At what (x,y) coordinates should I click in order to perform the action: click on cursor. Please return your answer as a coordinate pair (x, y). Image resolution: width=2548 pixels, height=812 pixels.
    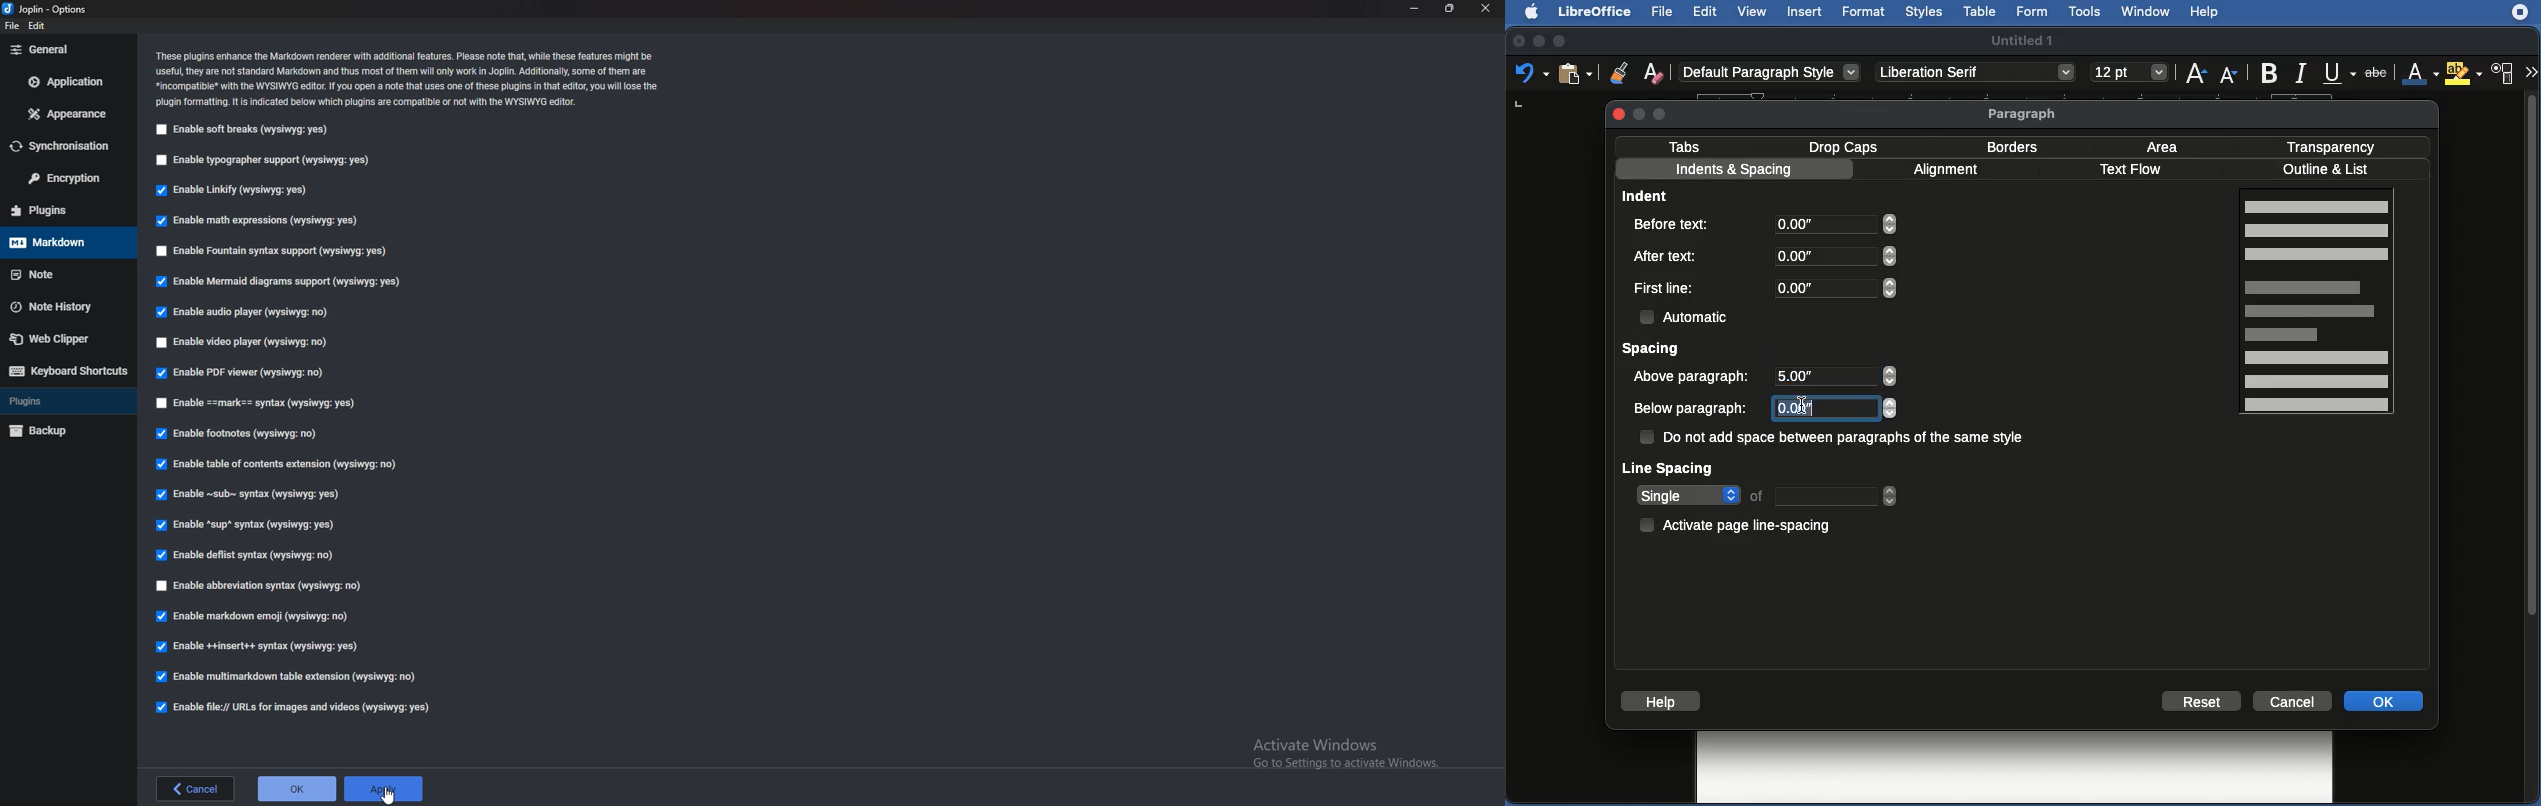
    Looking at the image, I should click on (390, 795).